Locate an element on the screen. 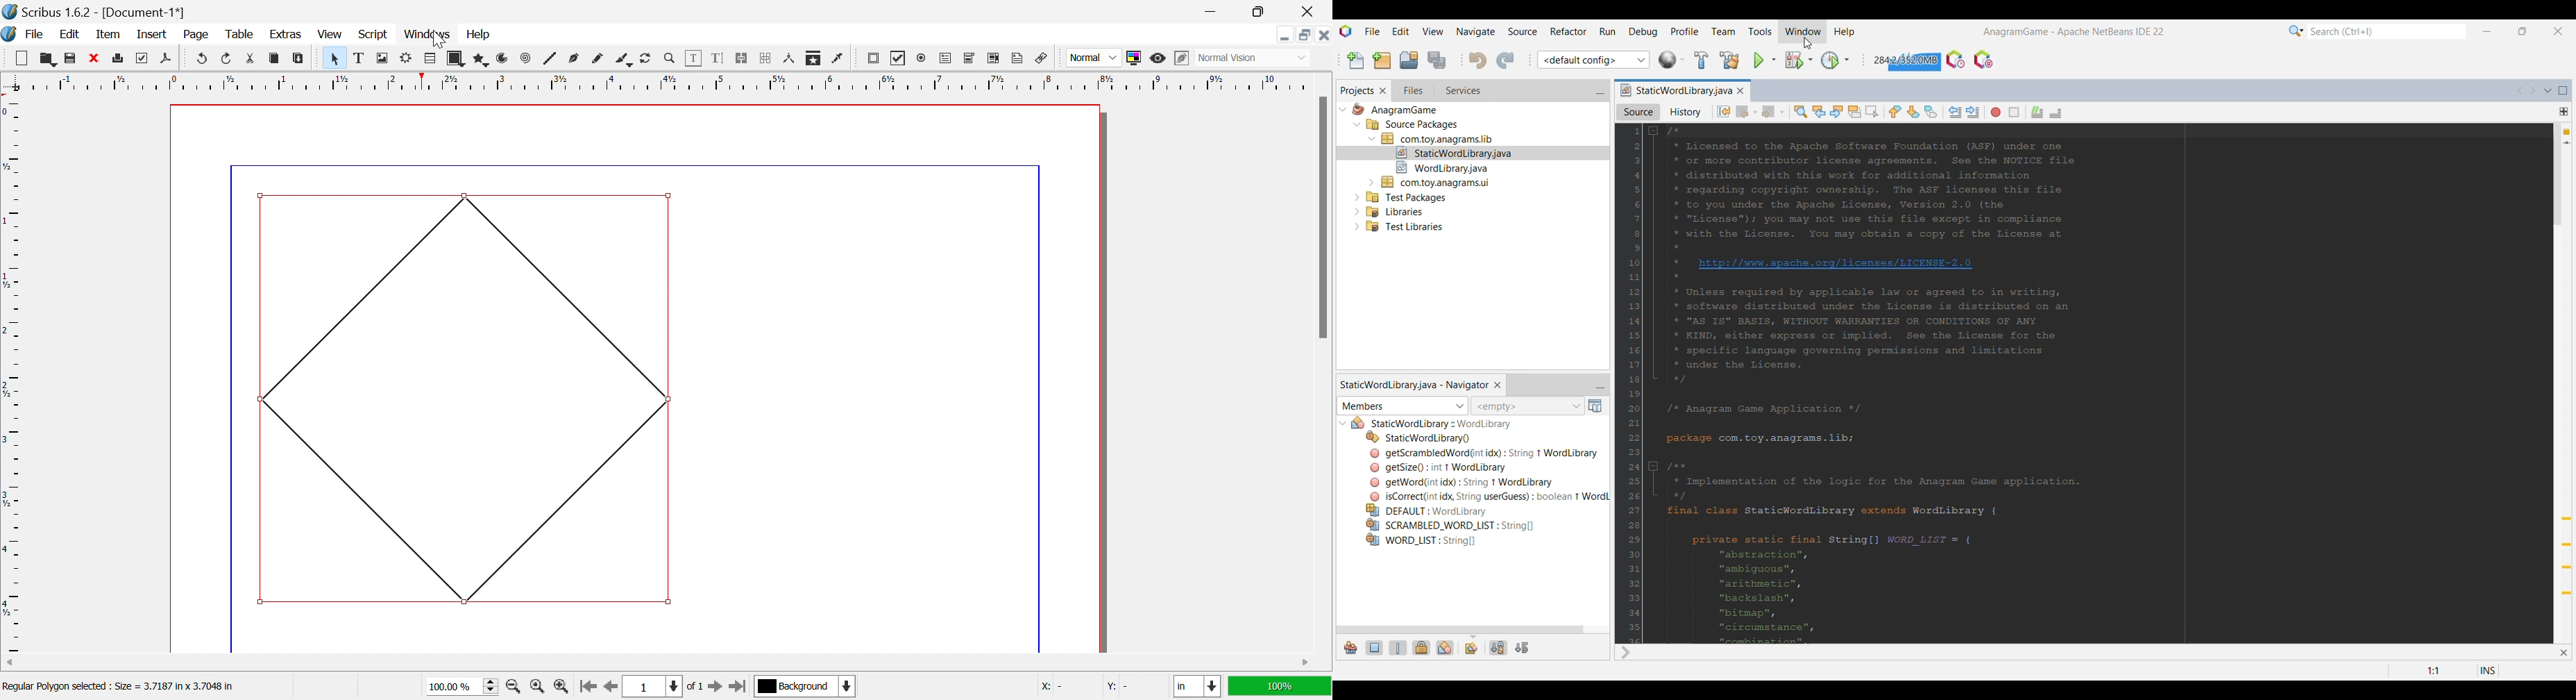 Image resolution: width=2576 pixels, height=700 pixels. Image frame is located at coordinates (384, 57).